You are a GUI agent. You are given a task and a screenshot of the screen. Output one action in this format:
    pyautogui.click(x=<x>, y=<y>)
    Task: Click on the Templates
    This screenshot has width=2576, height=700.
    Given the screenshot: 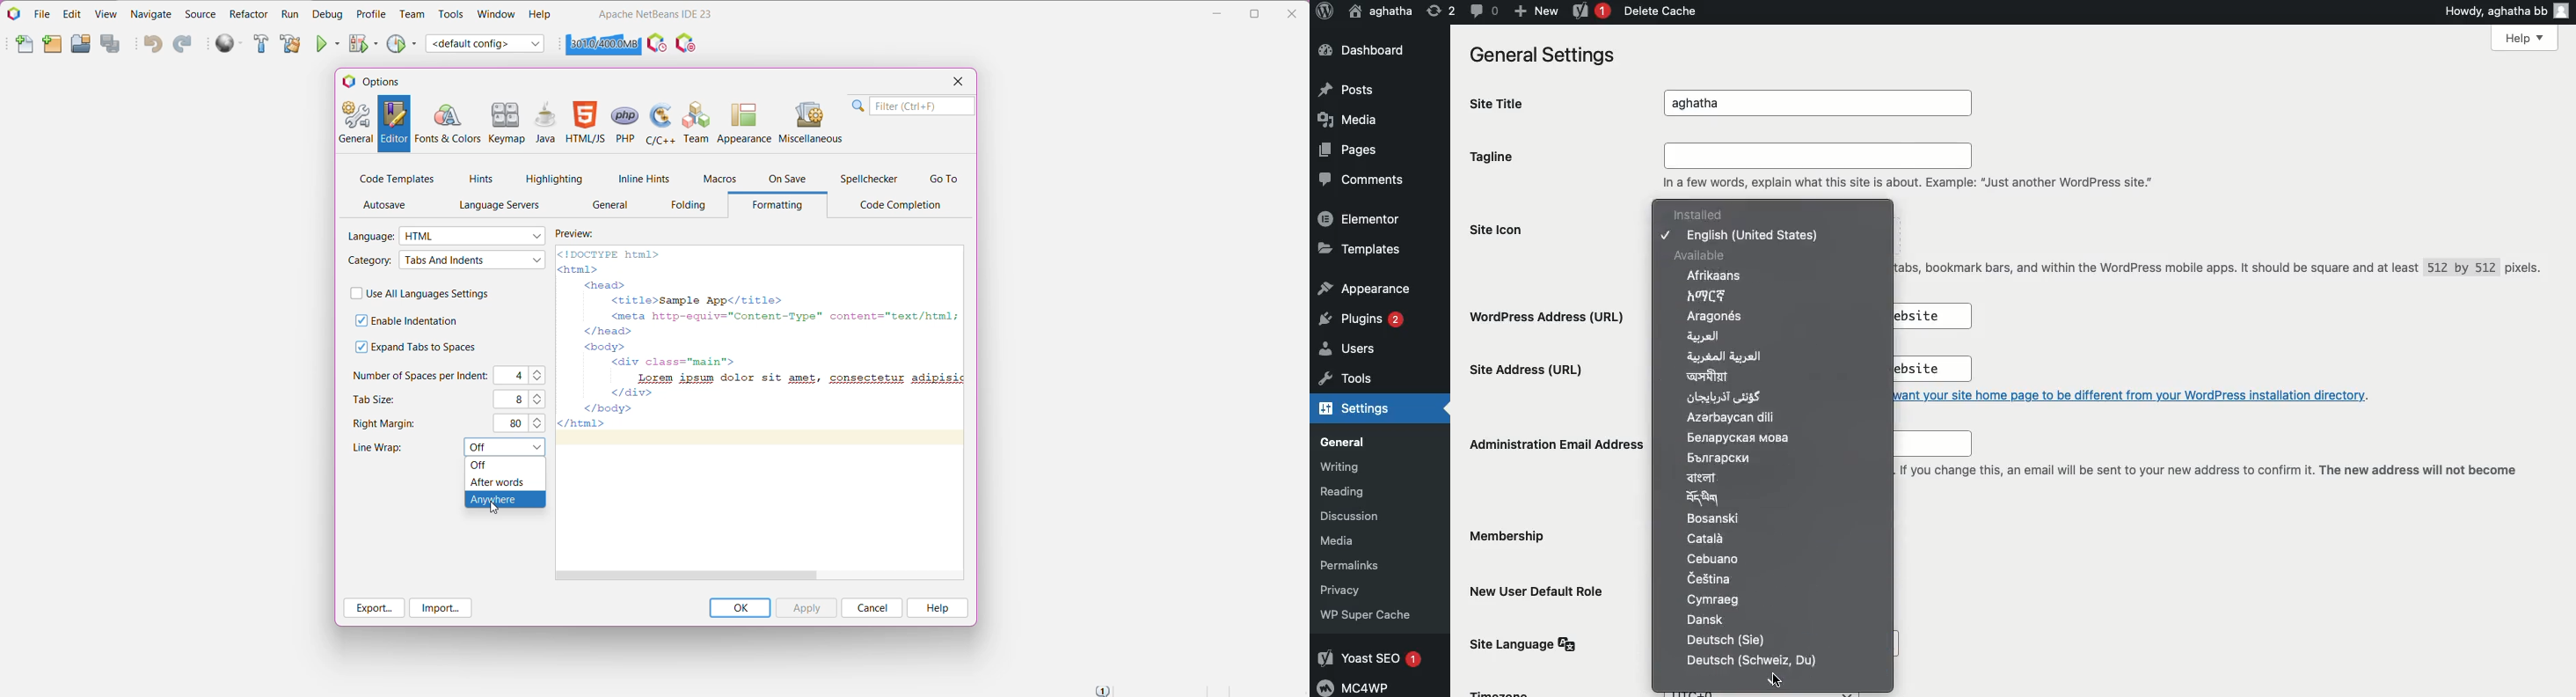 What is the action you would take?
    pyautogui.click(x=1356, y=248)
    